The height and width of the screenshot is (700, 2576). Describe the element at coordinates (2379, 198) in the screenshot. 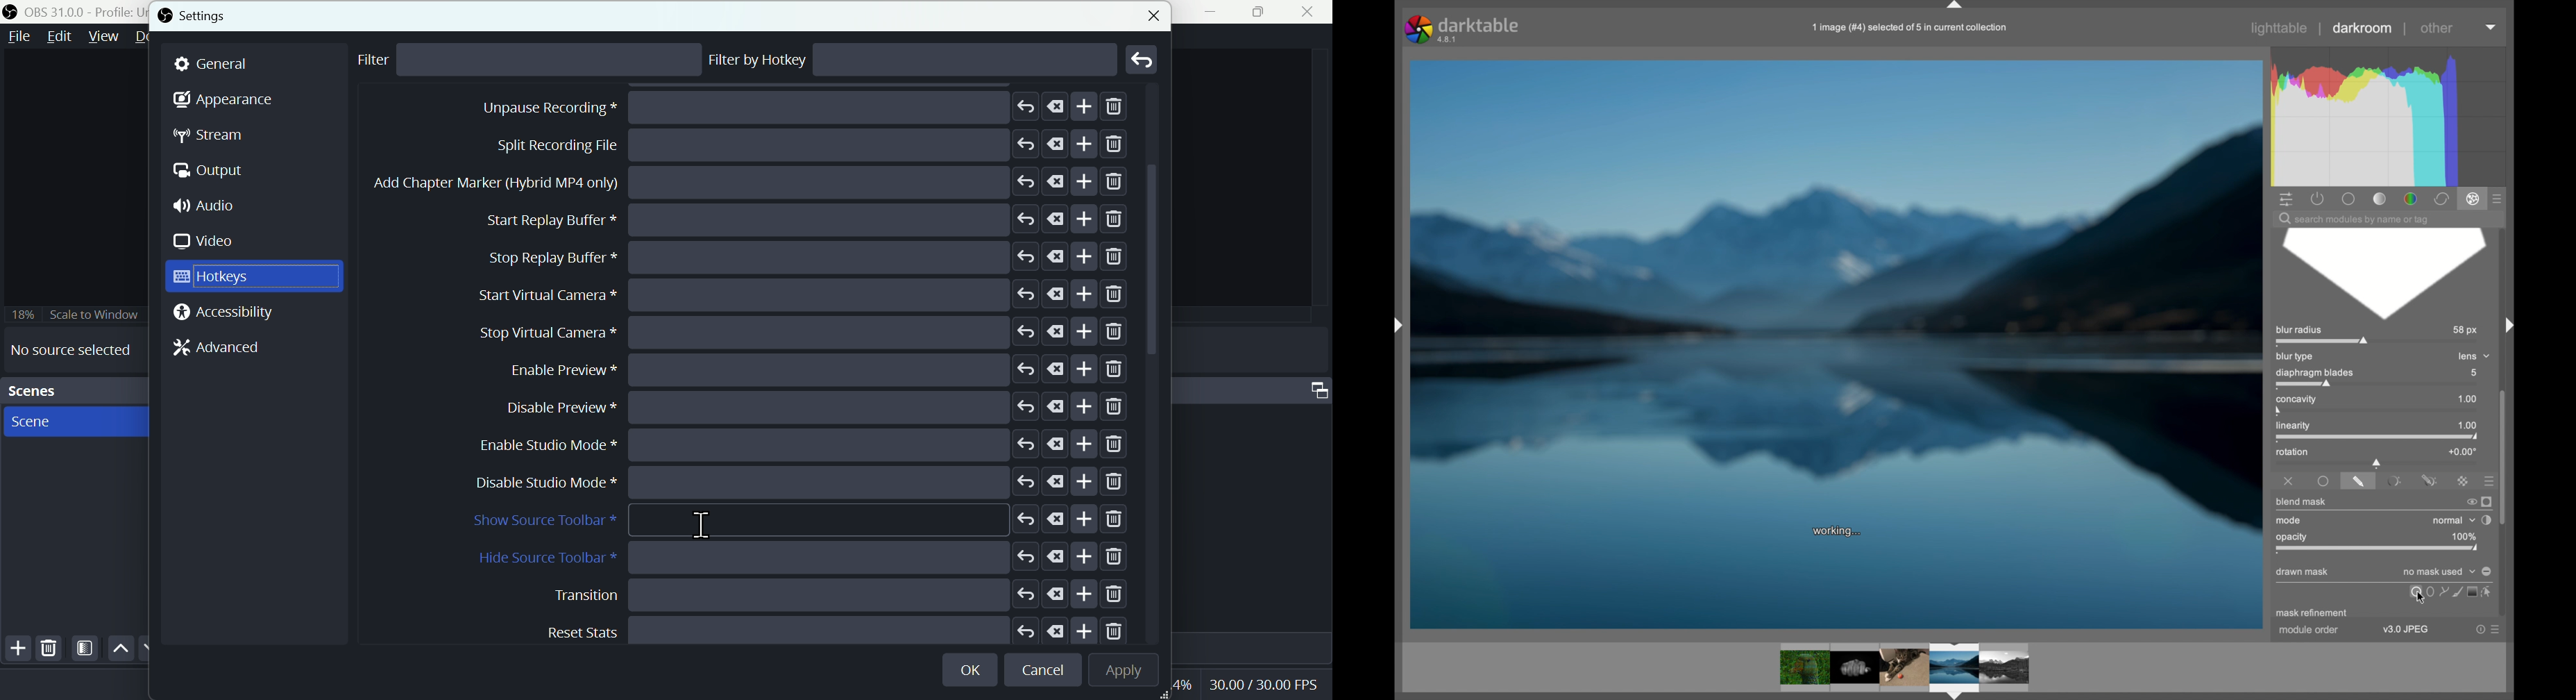

I see `tone` at that location.